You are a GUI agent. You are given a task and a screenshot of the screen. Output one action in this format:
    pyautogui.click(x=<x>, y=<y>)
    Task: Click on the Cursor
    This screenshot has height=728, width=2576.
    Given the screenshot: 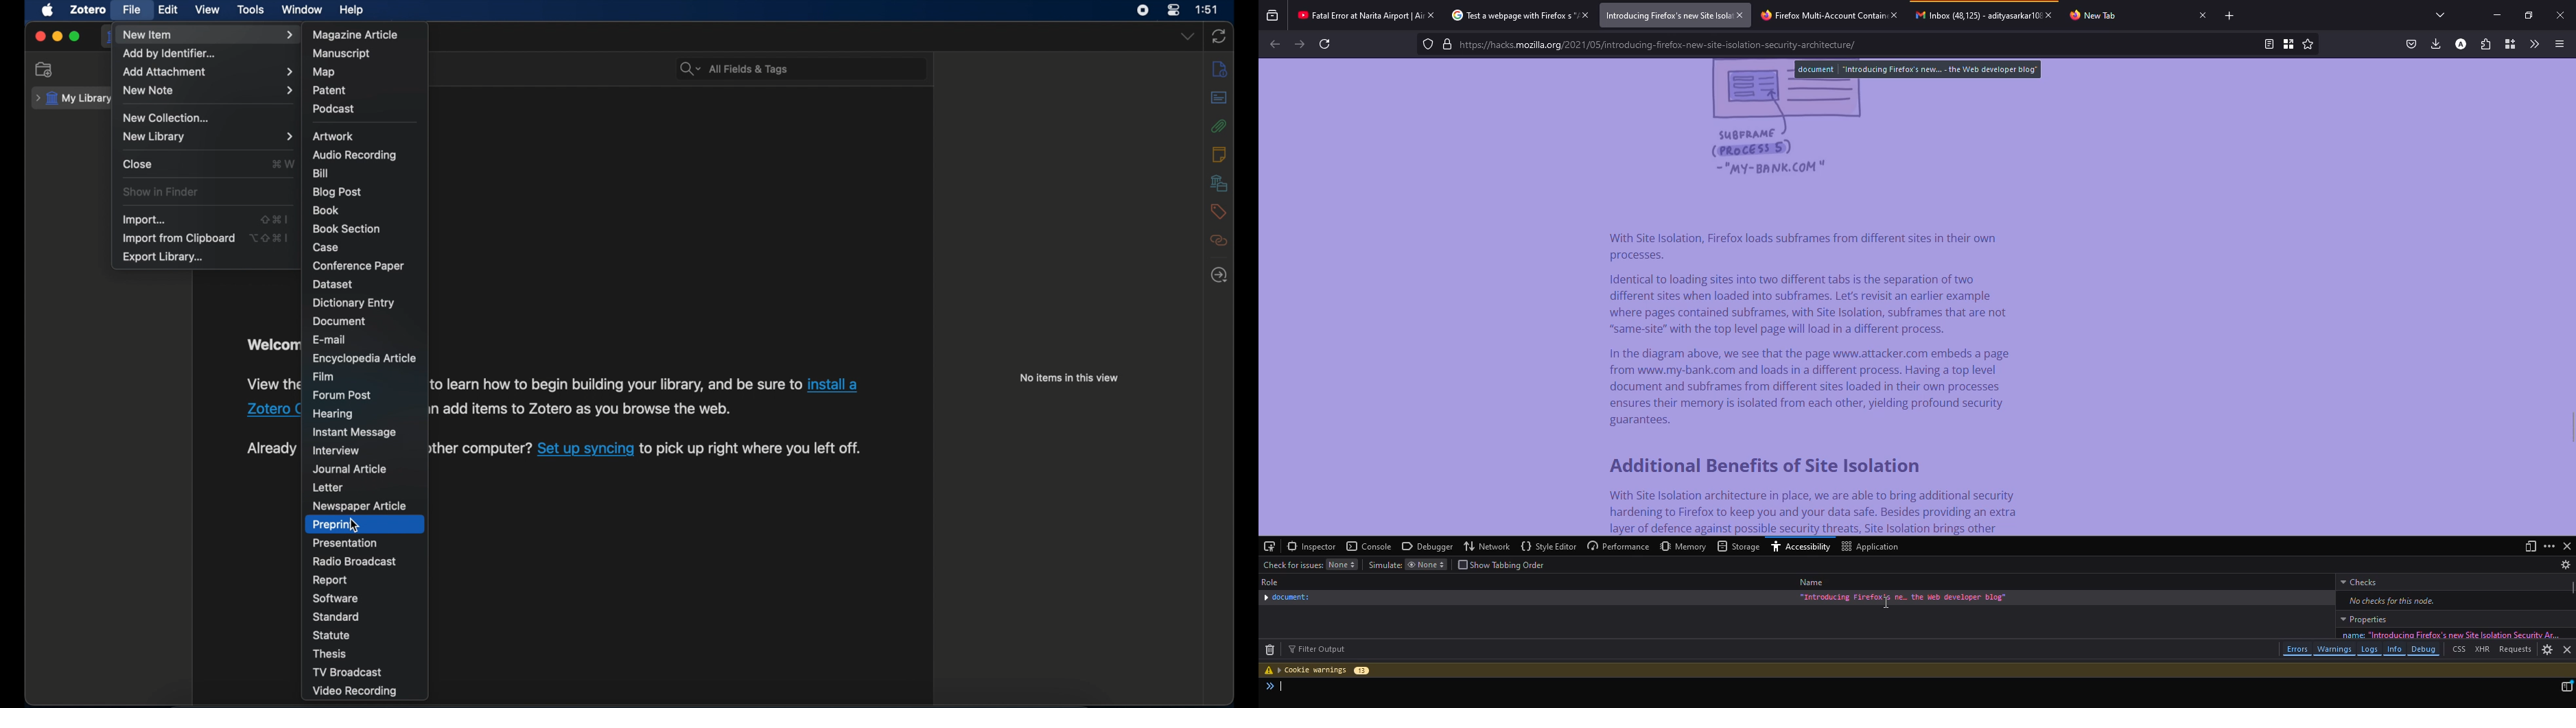 What is the action you would take?
    pyautogui.click(x=1886, y=602)
    